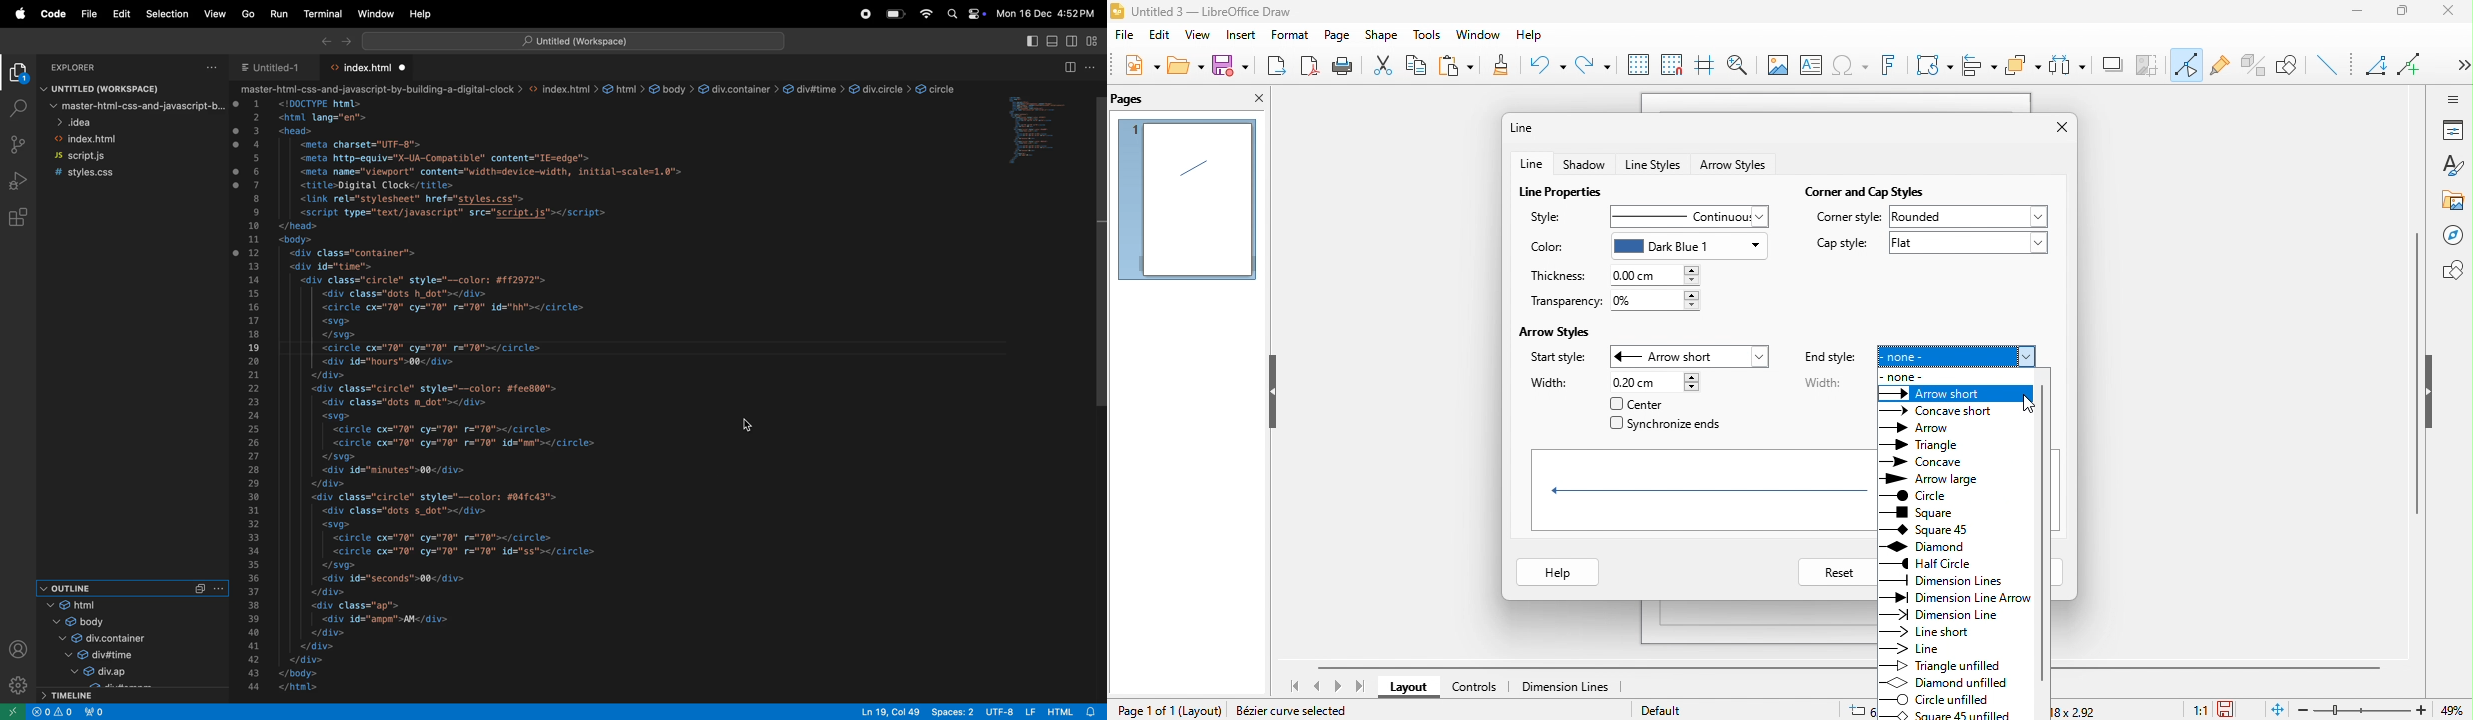  Describe the element at coordinates (1893, 69) in the screenshot. I see `font work text` at that location.